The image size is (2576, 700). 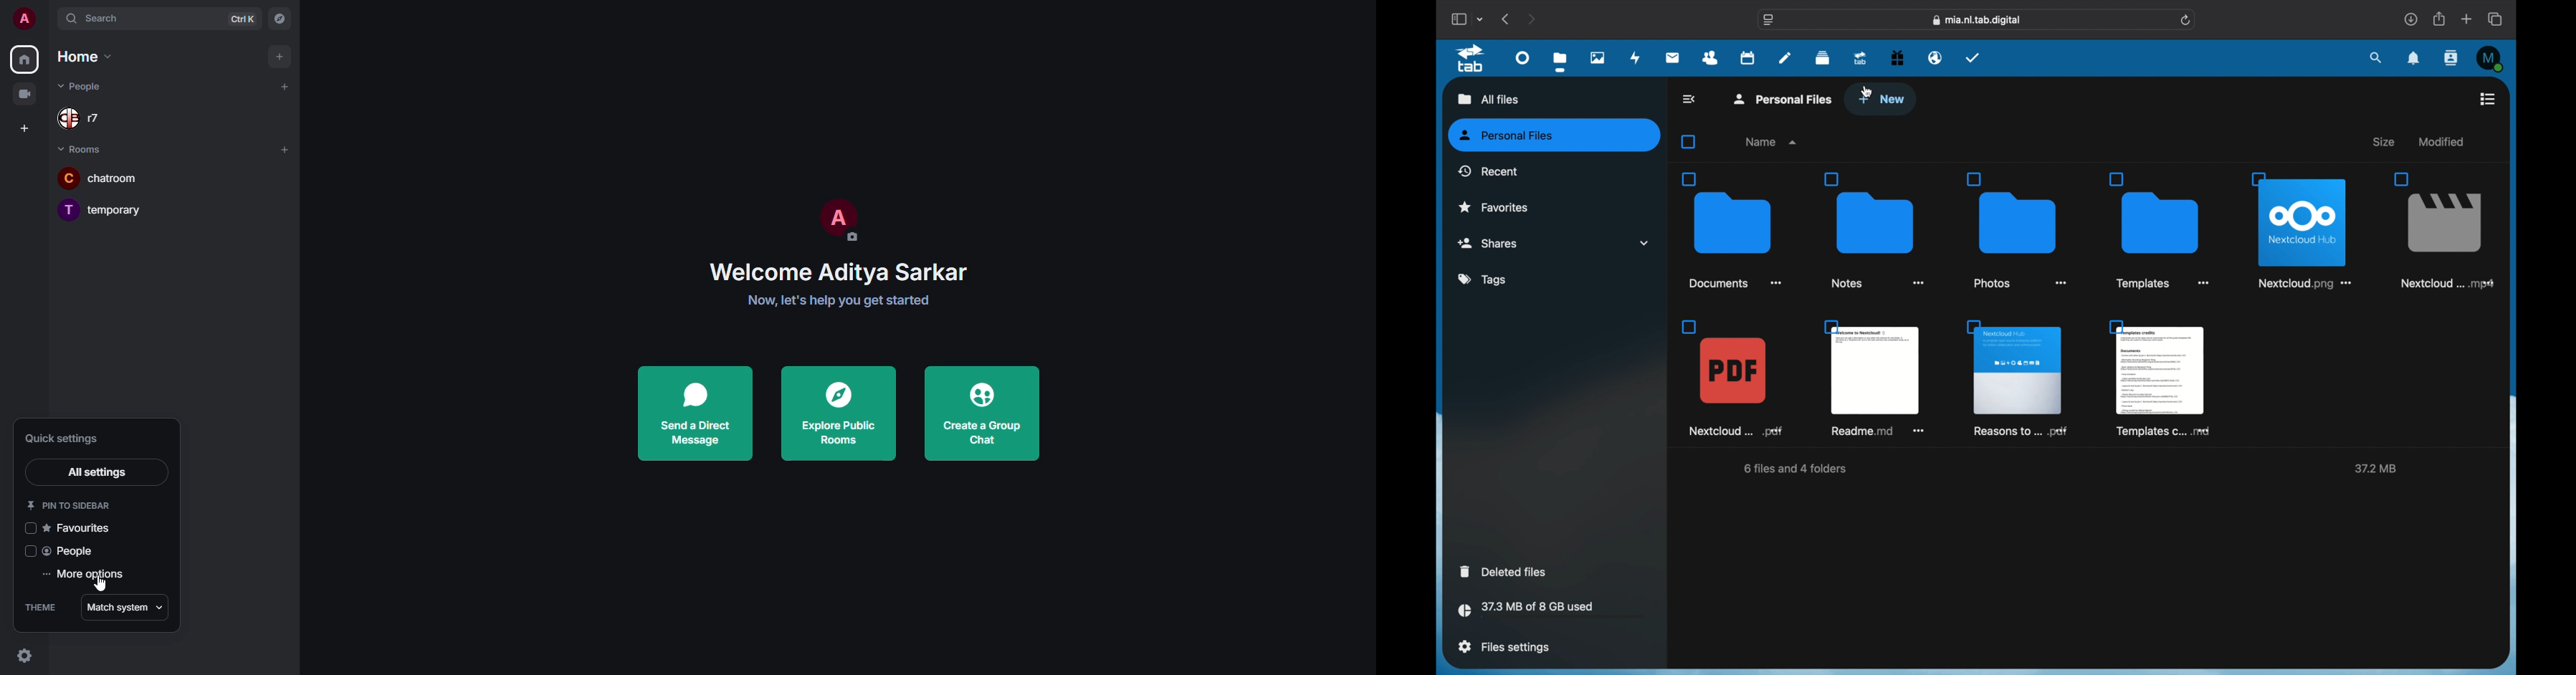 I want to click on cursor, so click(x=1868, y=91).